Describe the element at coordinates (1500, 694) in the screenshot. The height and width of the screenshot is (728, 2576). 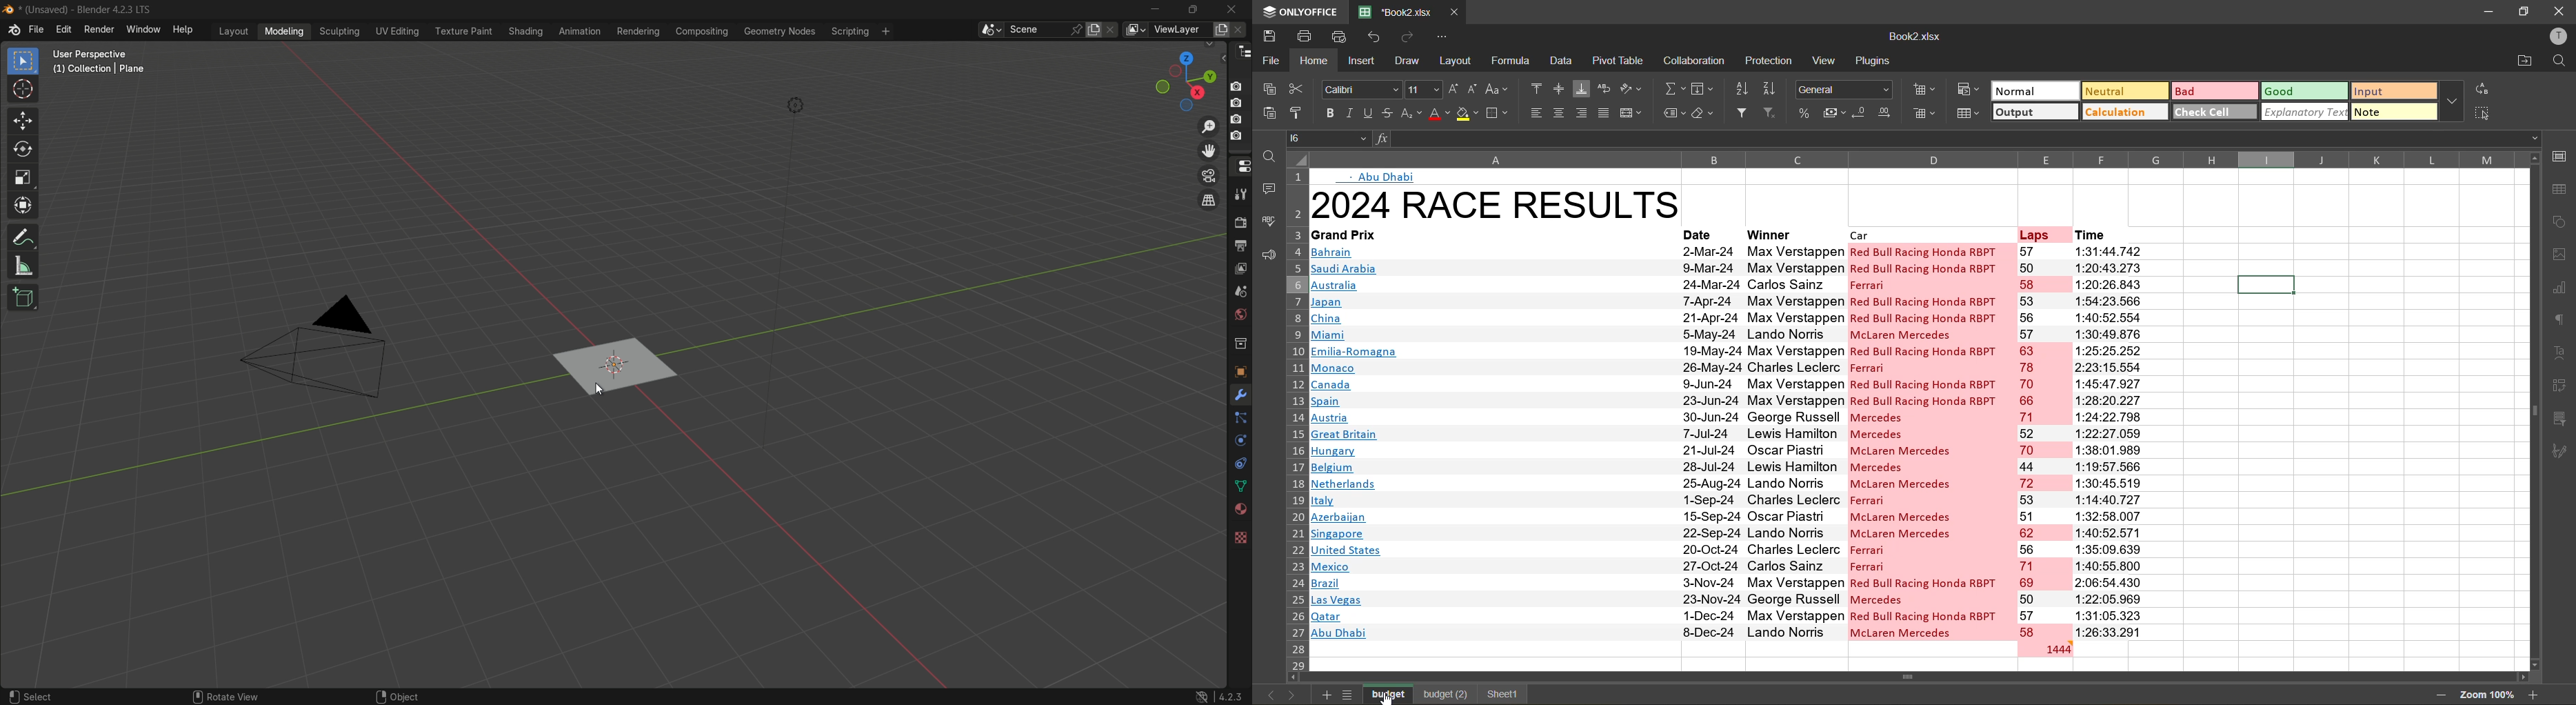
I see `sheet1` at that location.